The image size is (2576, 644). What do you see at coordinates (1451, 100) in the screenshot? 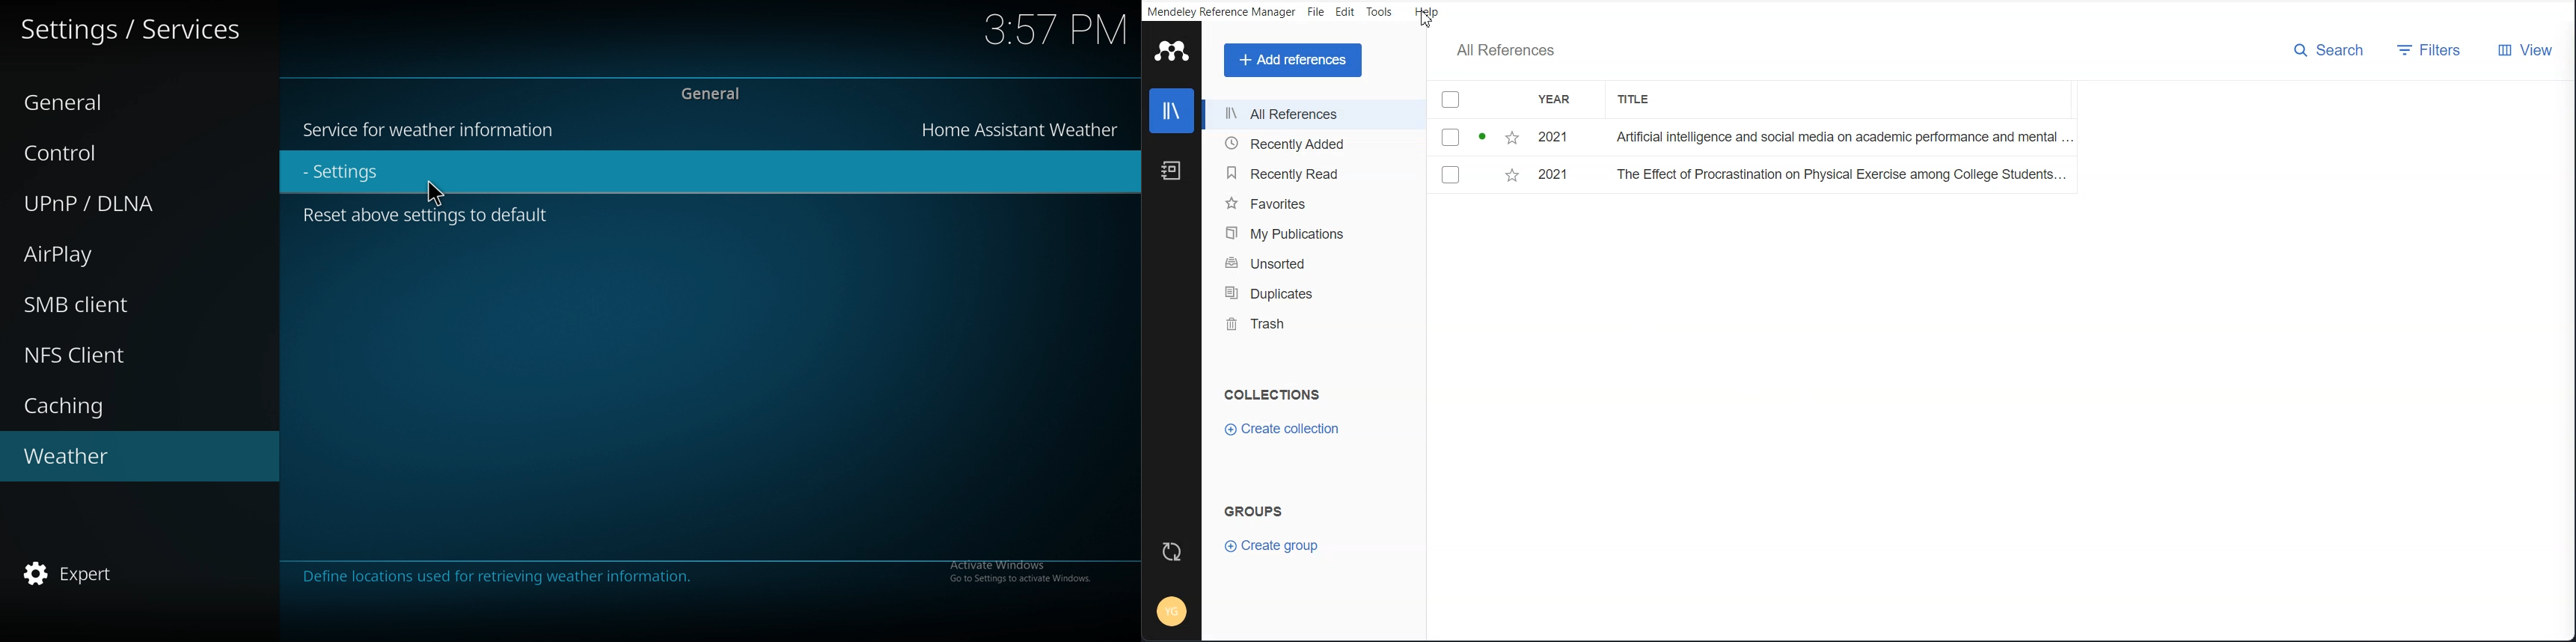
I see `Checkmarks` at bounding box center [1451, 100].